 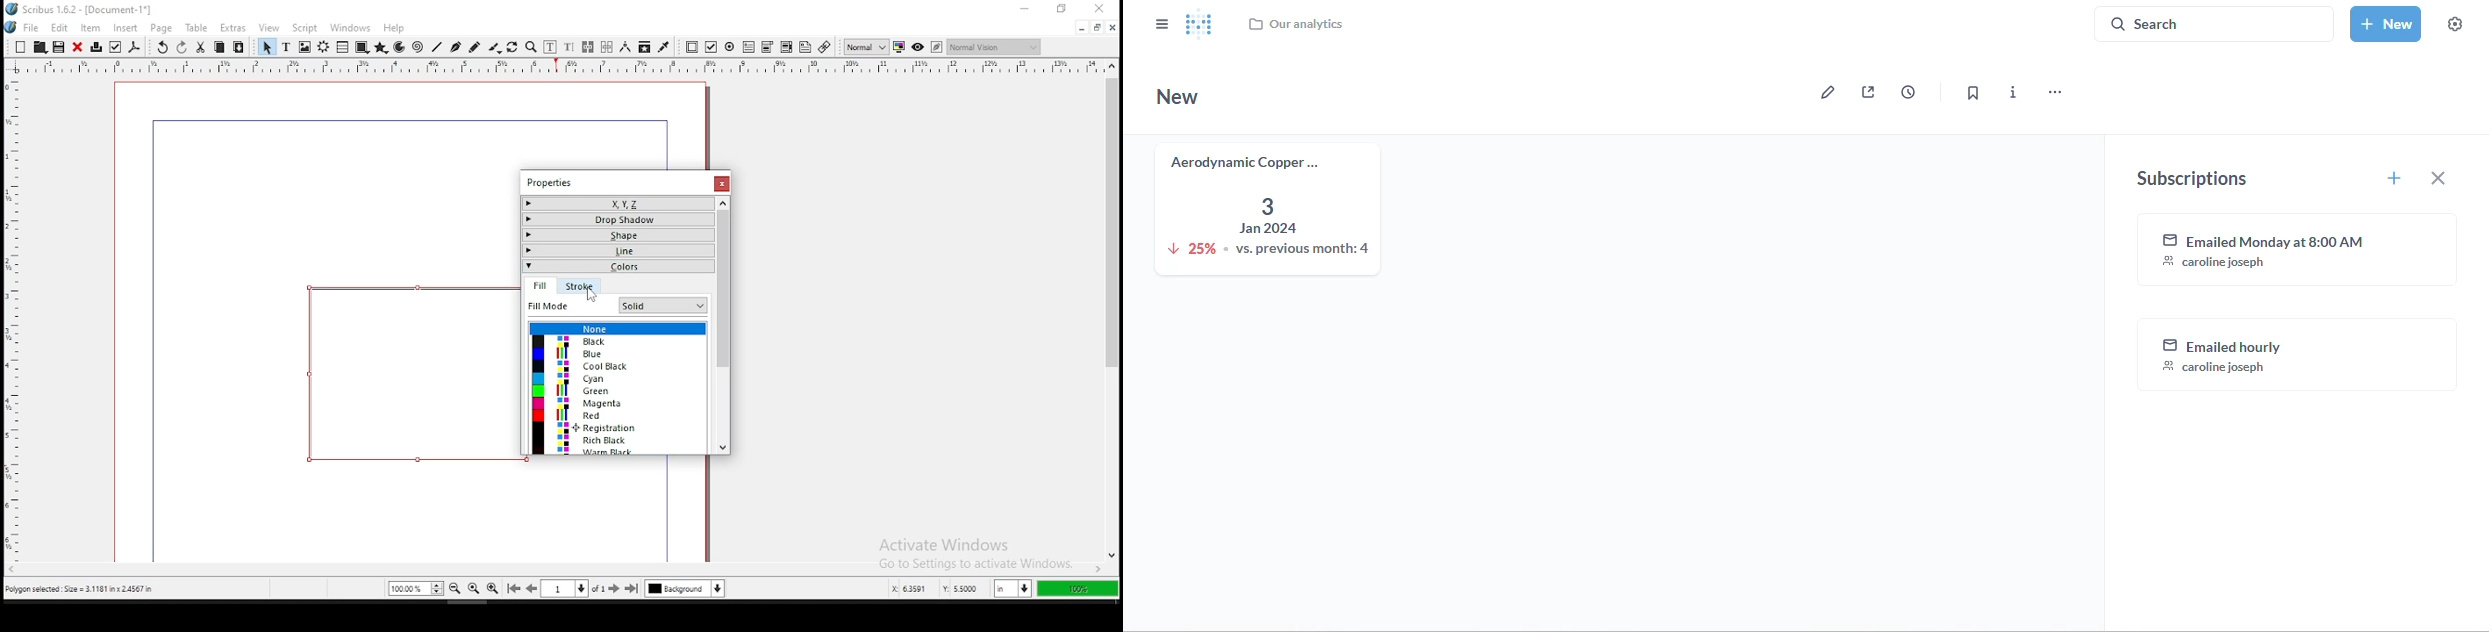 I want to click on warm black, so click(x=618, y=450).